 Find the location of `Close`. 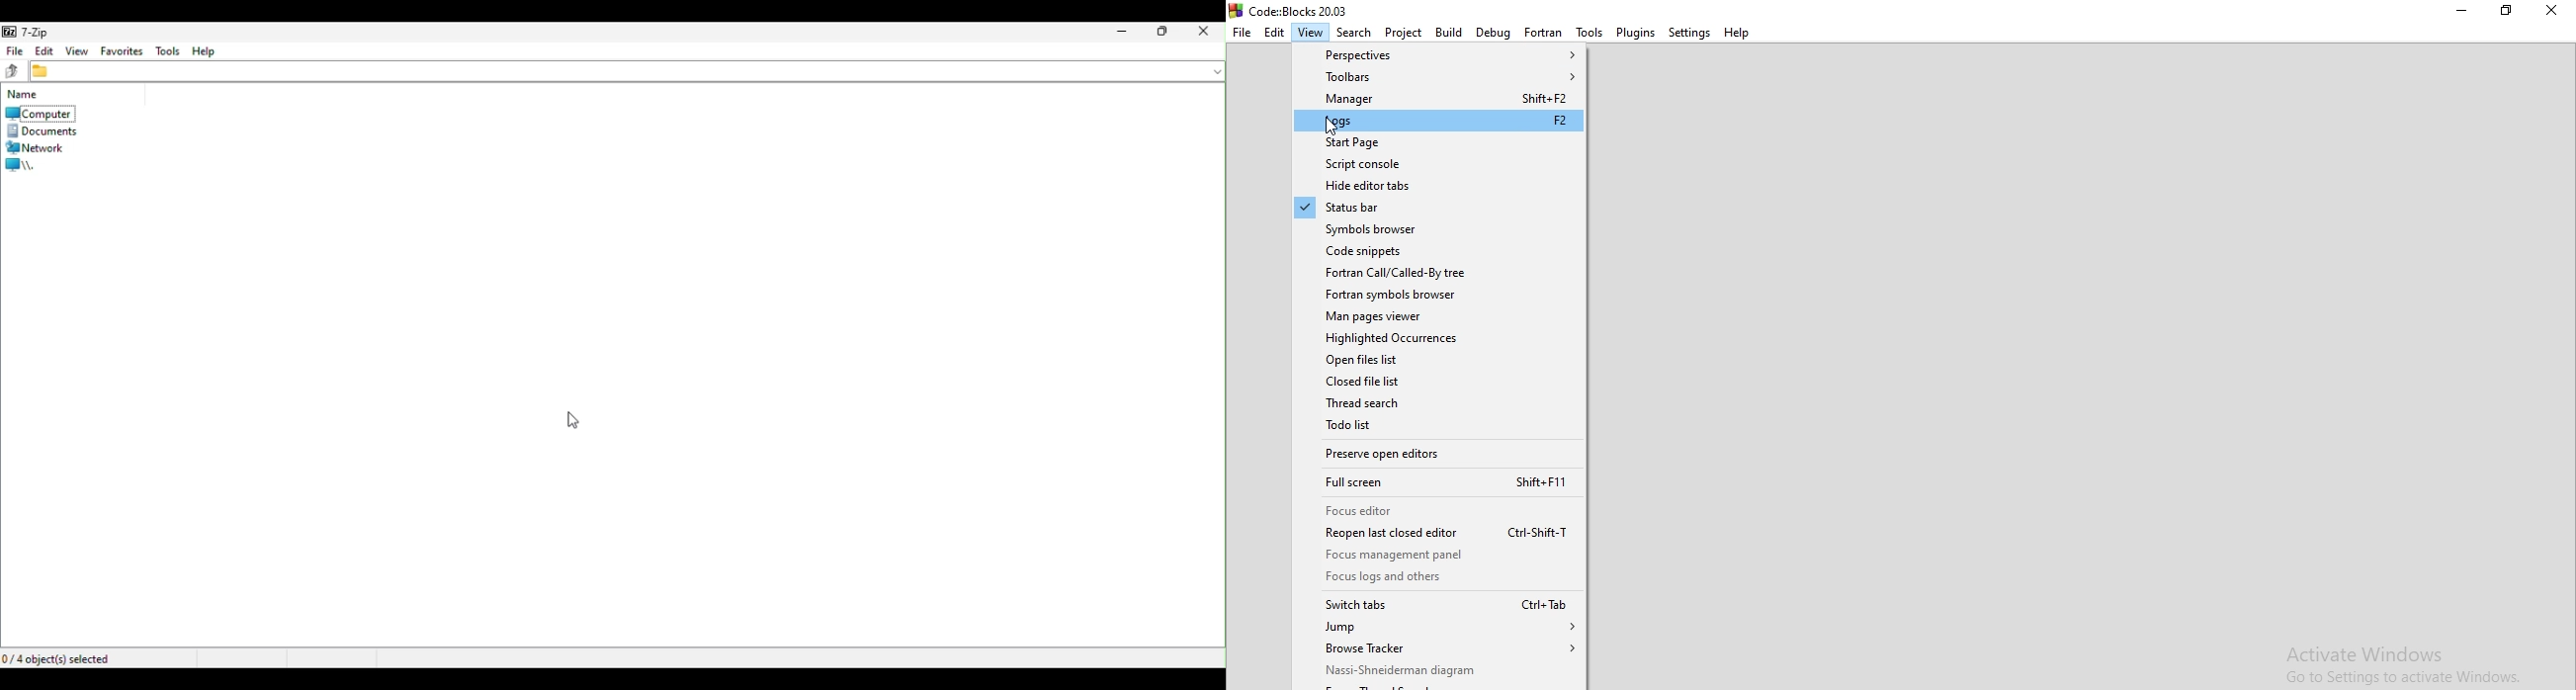

Close is located at coordinates (2552, 11).